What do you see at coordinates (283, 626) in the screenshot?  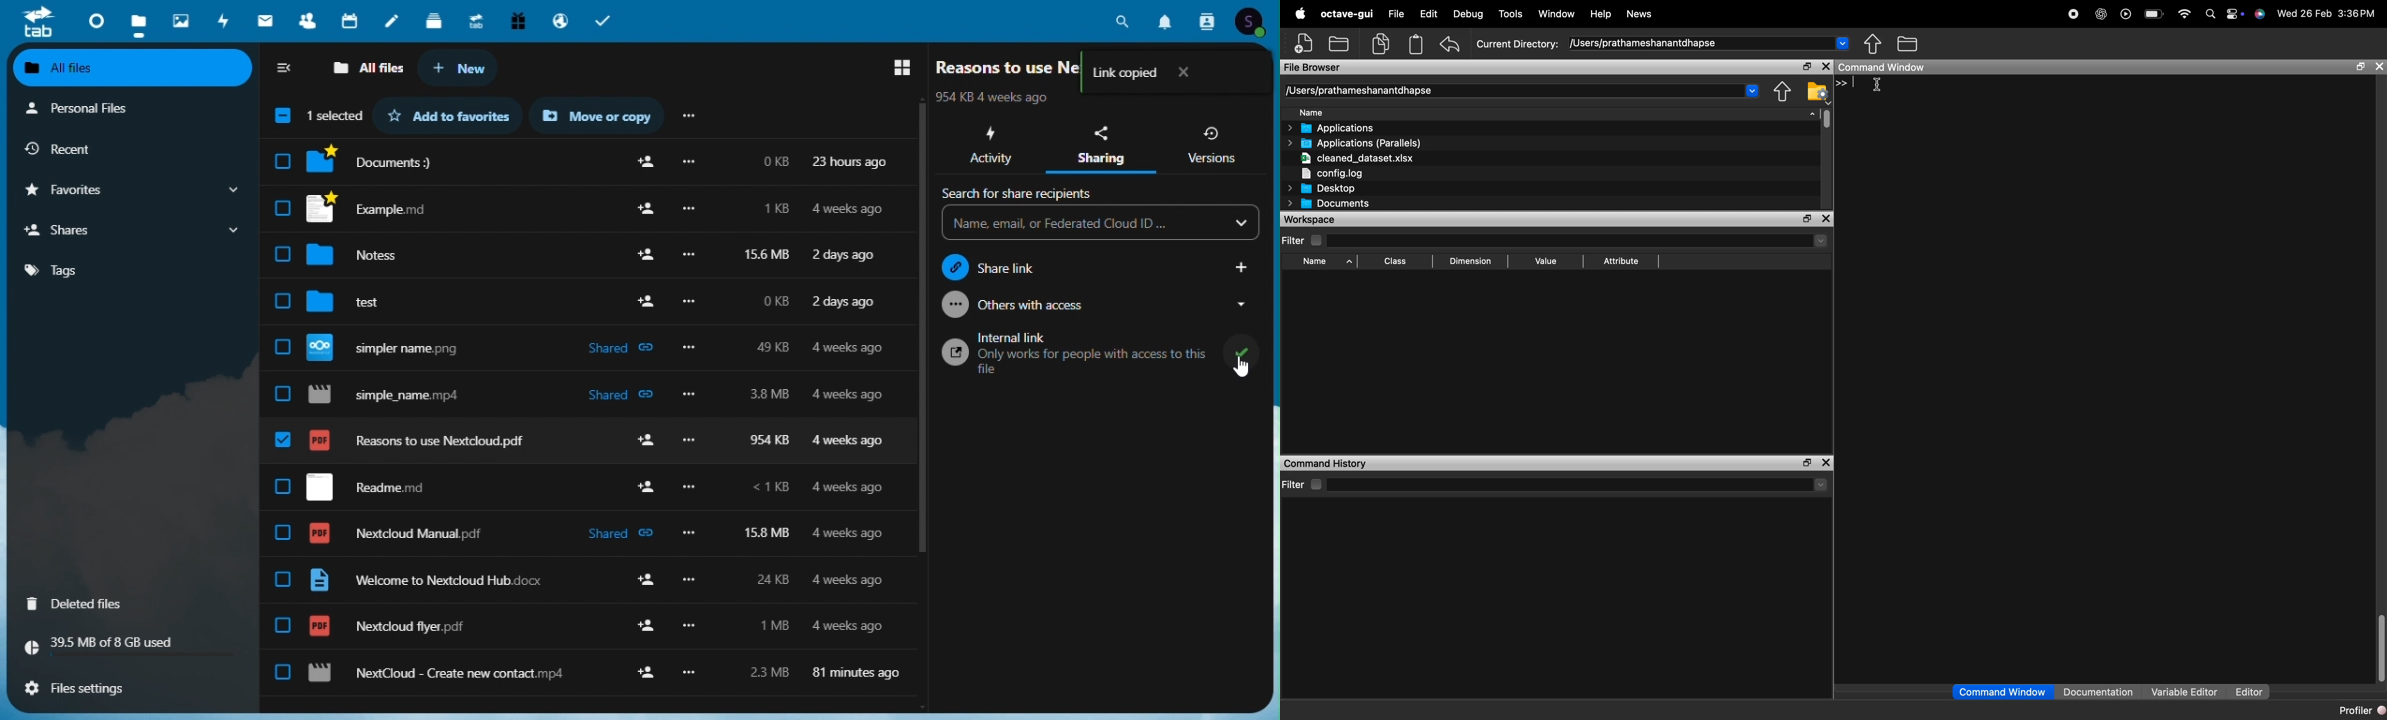 I see `checkbox` at bounding box center [283, 626].